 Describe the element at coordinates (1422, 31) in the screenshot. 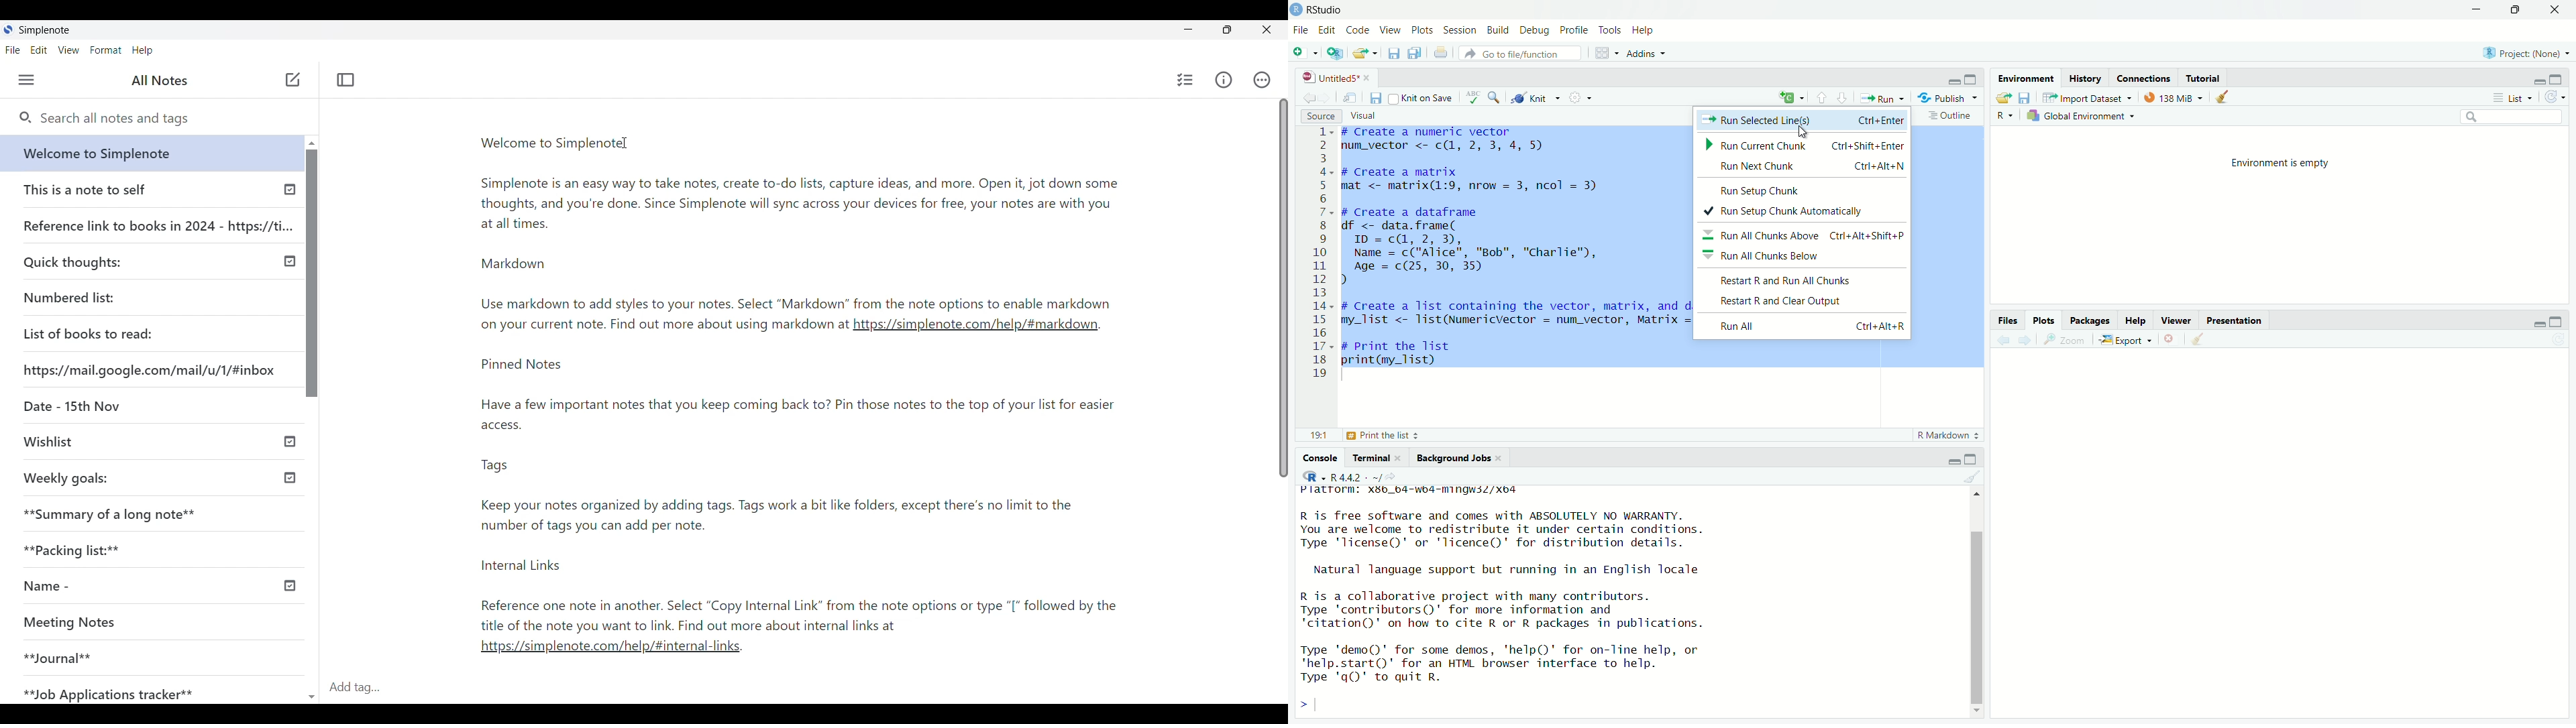

I see `Plots` at that location.